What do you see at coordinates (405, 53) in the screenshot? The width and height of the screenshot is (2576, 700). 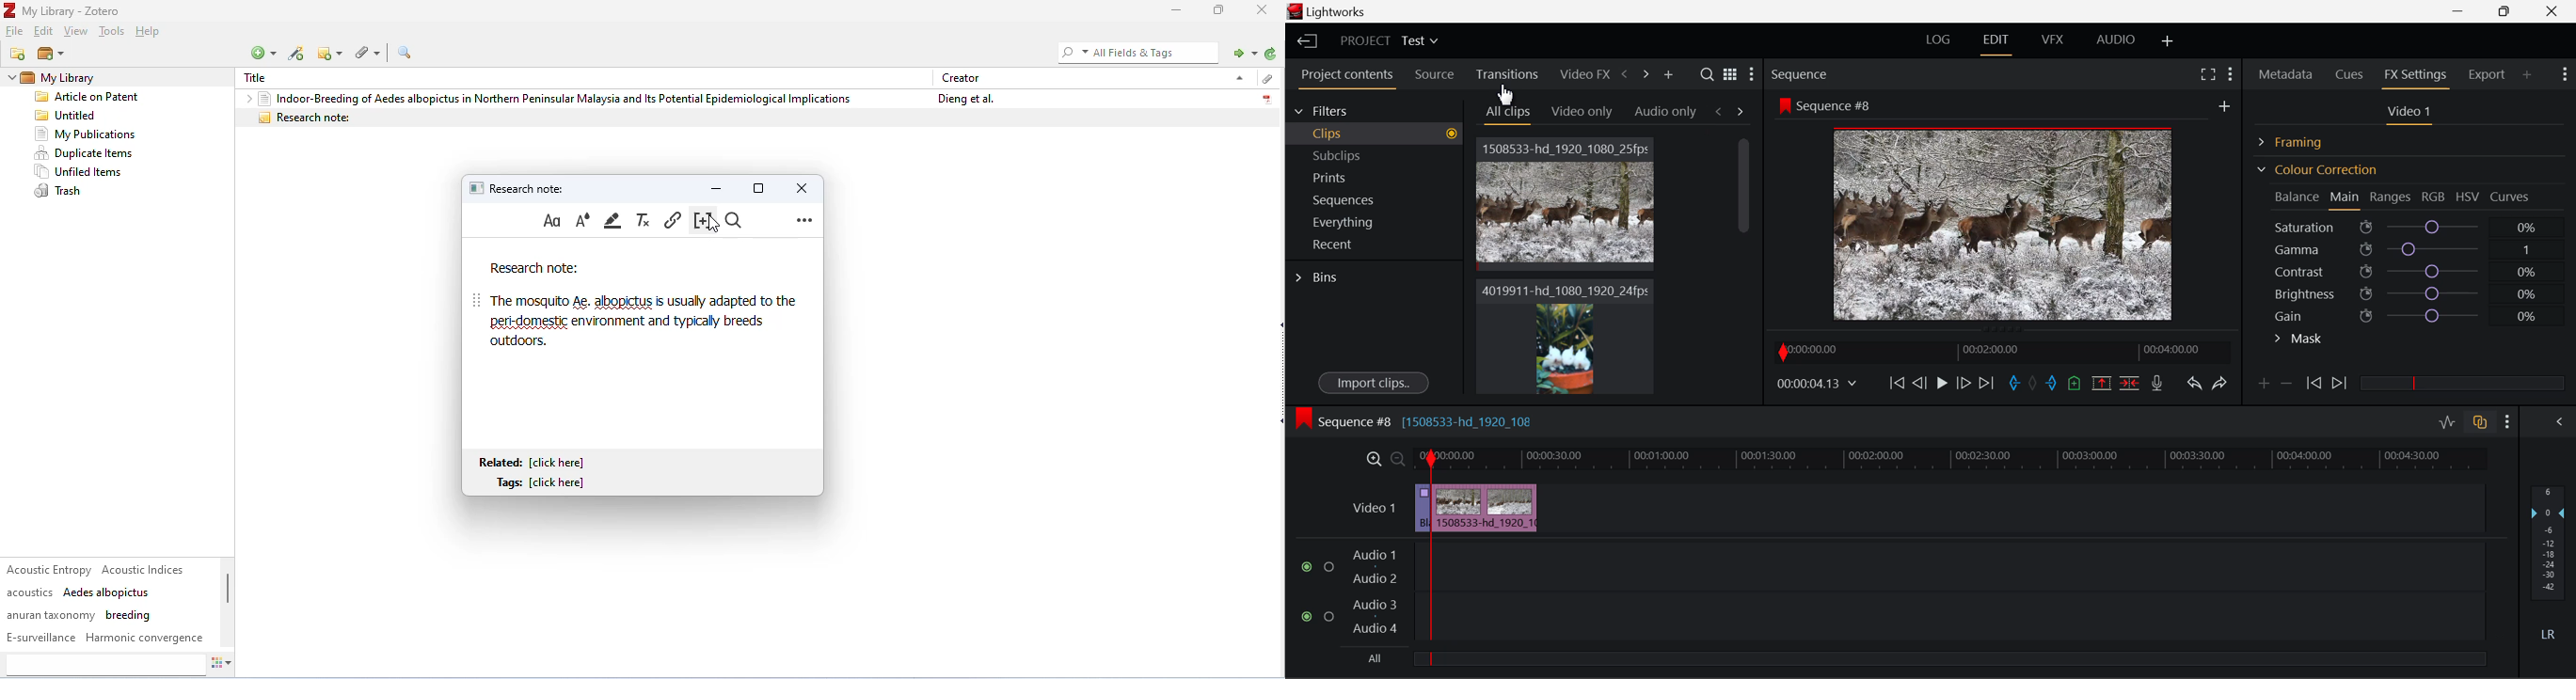 I see `advanced search` at bounding box center [405, 53].